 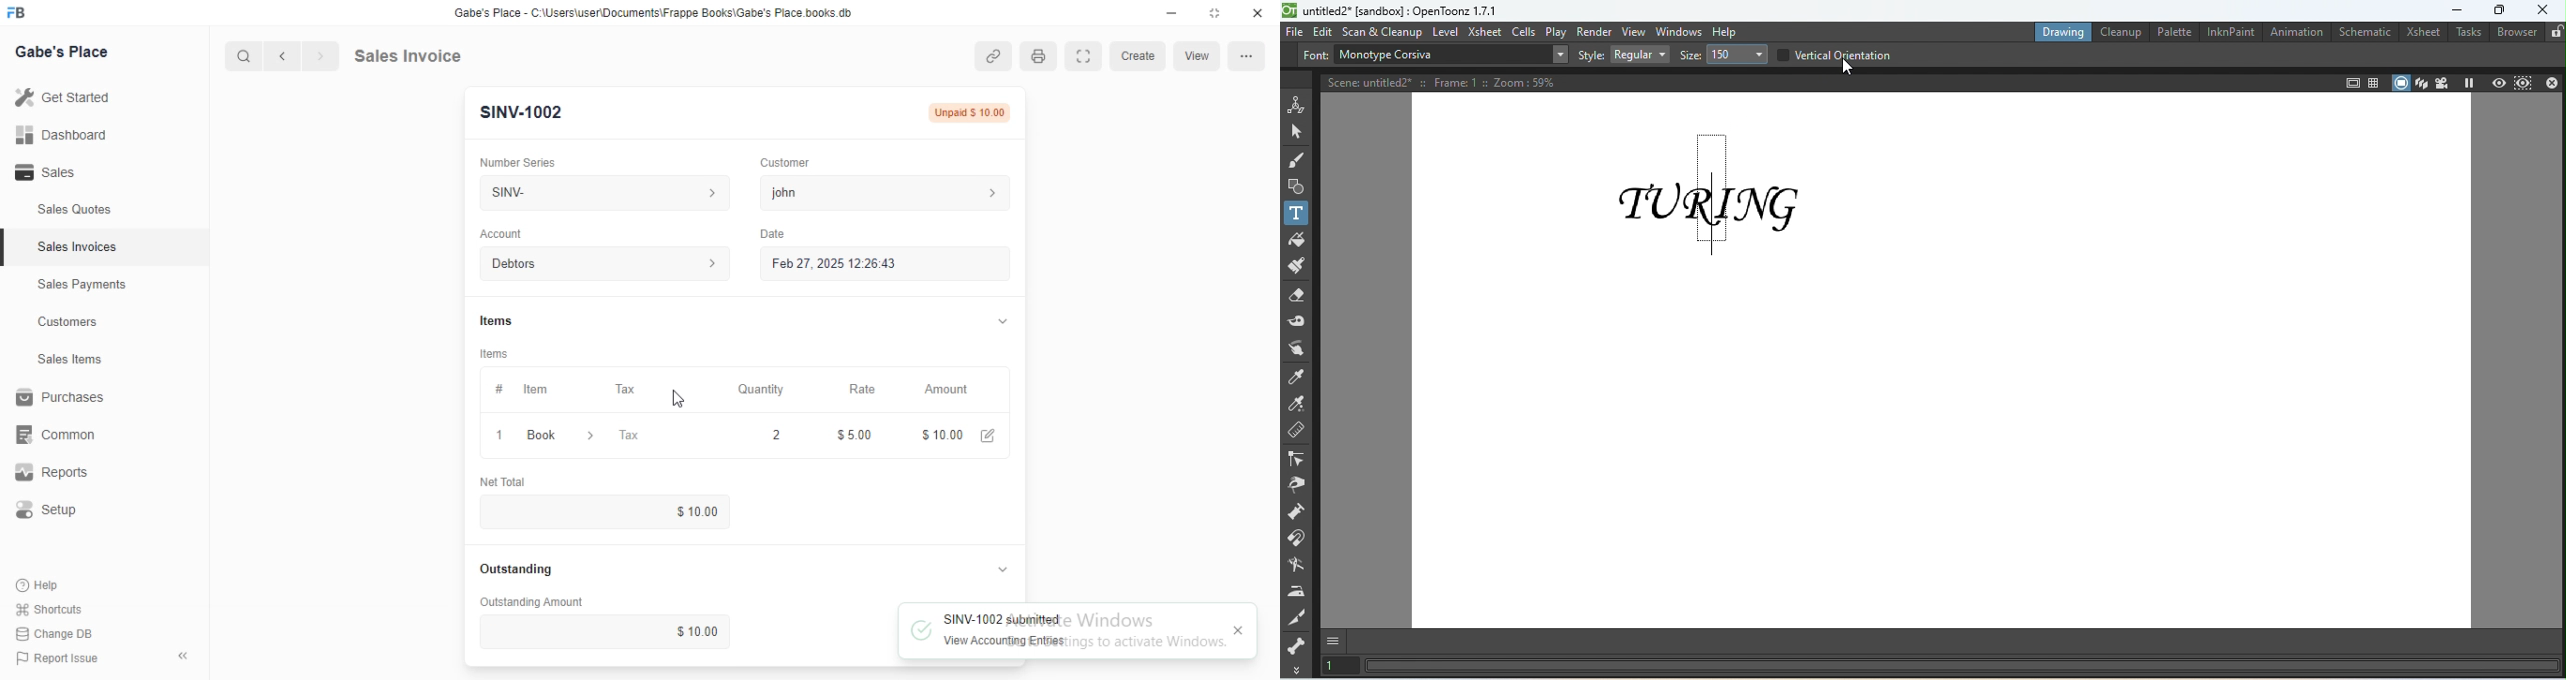 What do you see at coordinates (501, 233) in the screenshot?
I see `Account` at bounding box center [501, 233].